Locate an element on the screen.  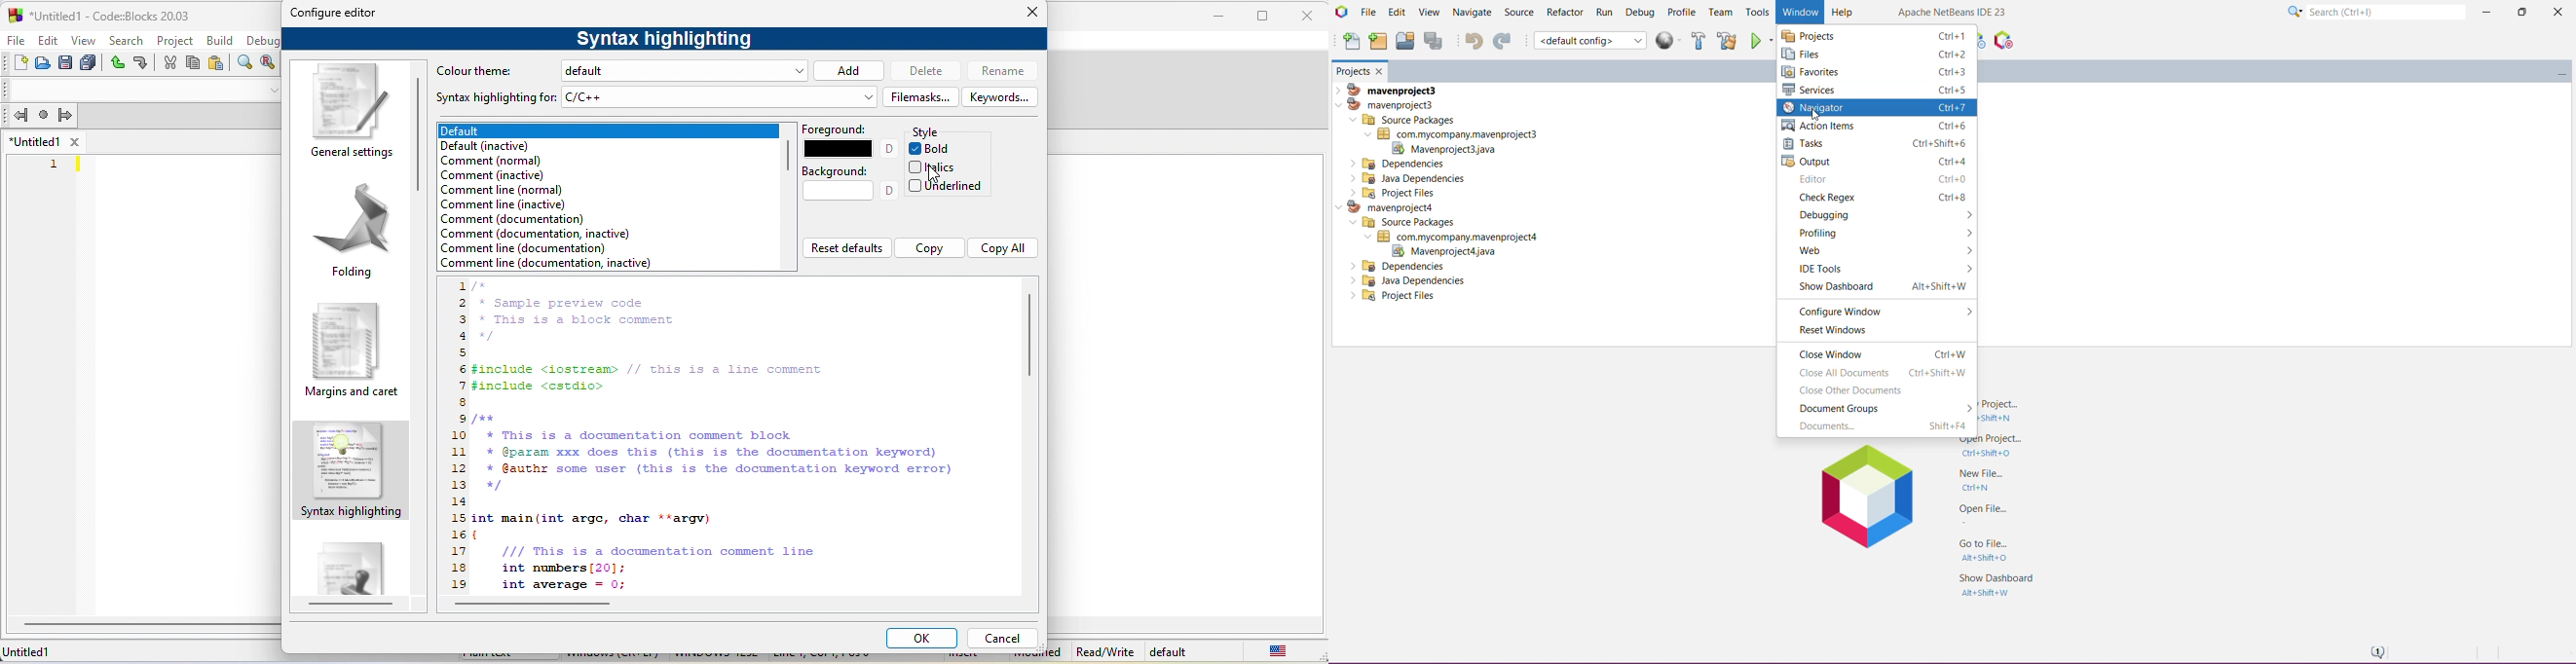
close is located at coordinates (1306, 17).